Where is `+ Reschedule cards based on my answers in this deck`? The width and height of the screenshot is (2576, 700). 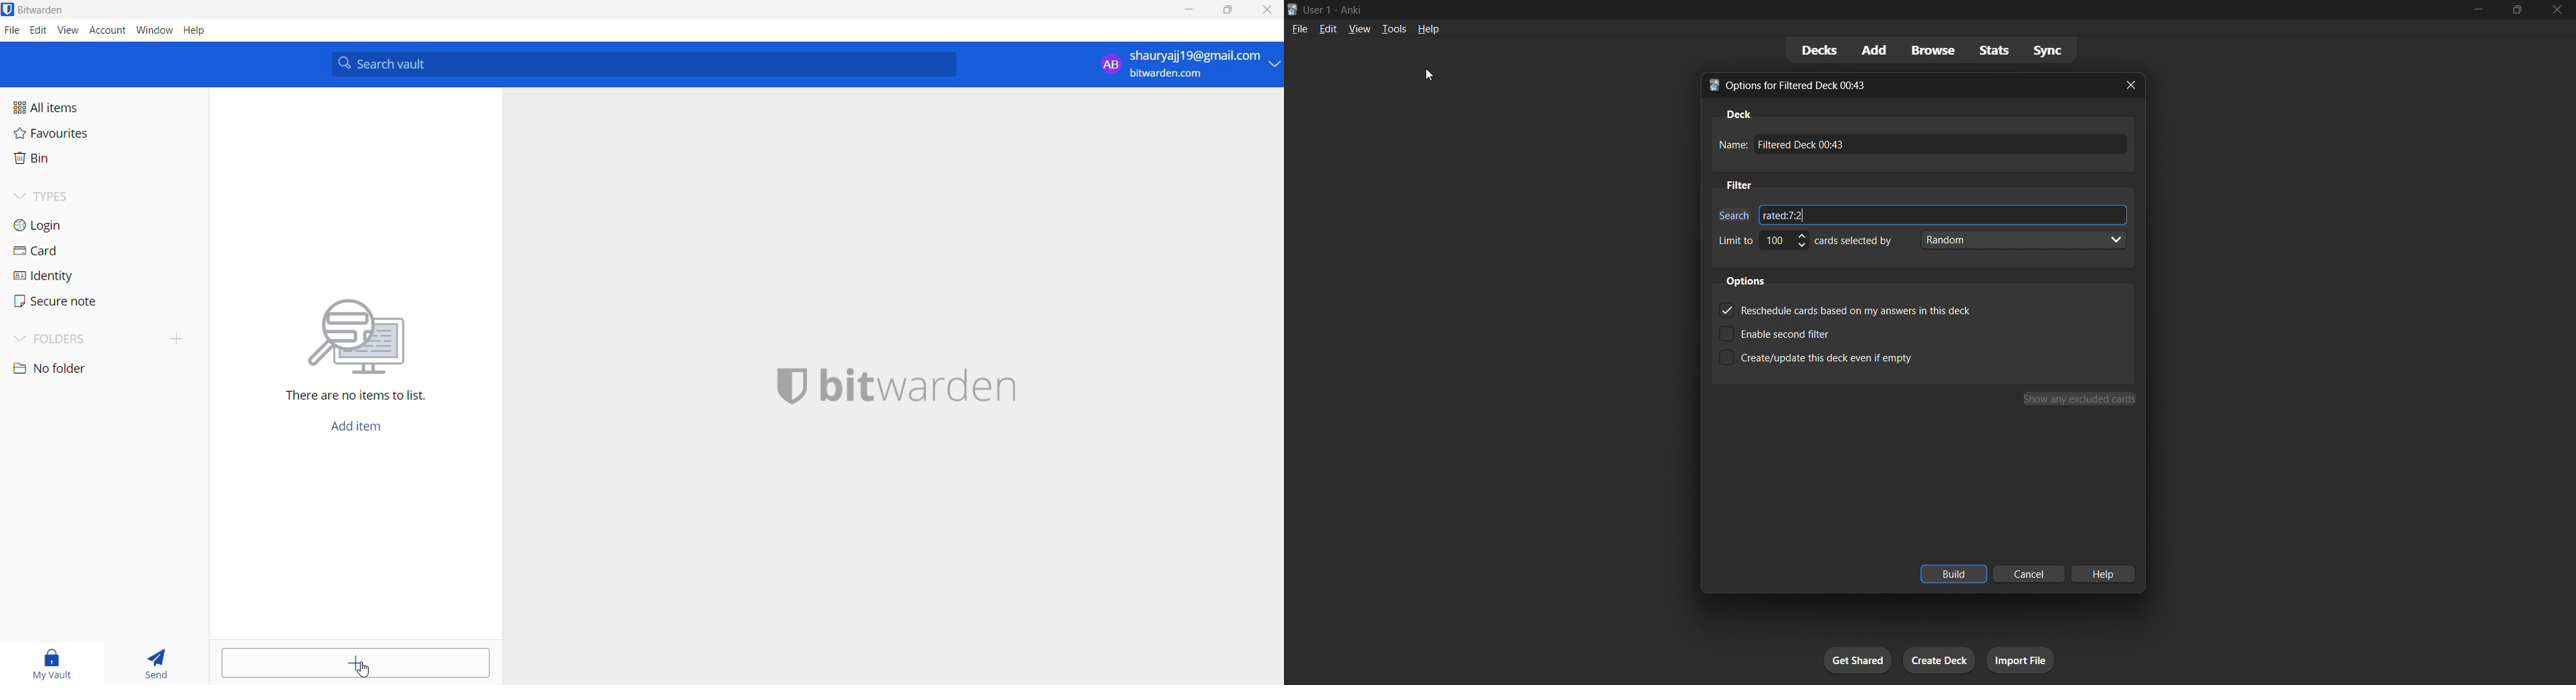 + Reschedule cards based on my answers in this deck is located at coordinates (1844, 308).